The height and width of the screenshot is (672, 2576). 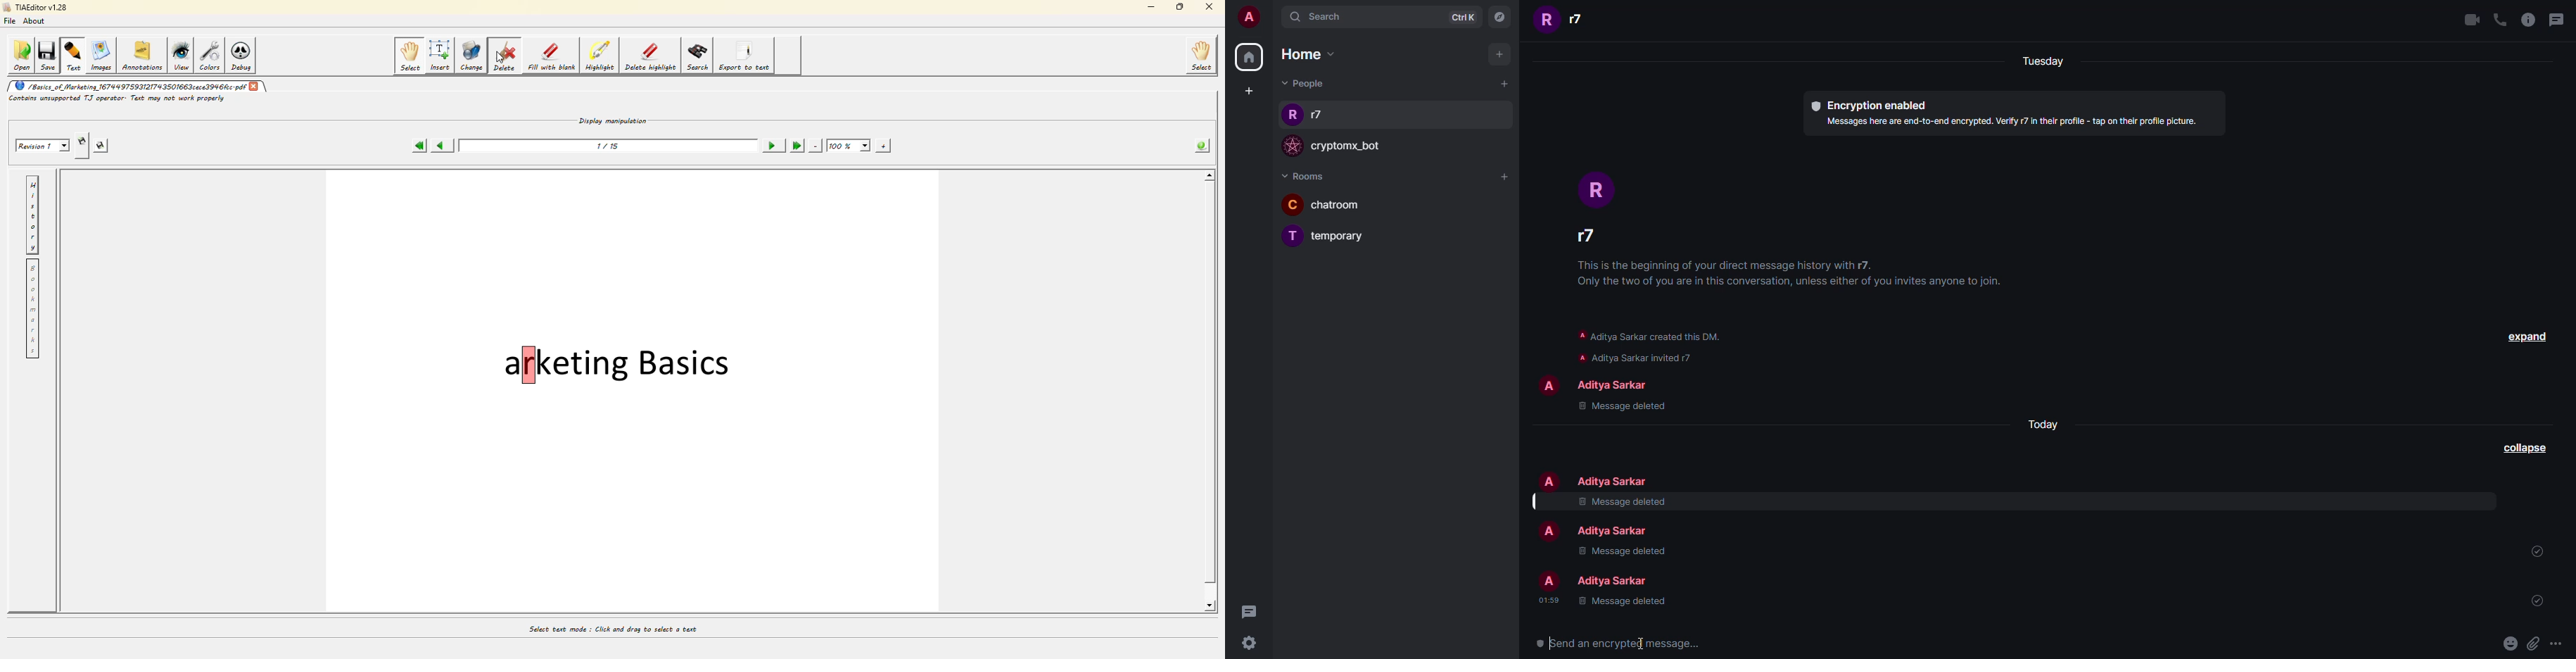 What do you see at coordinates (2040, 61) in the screenshot?
I see `day` at bounding box center [2040, 61].